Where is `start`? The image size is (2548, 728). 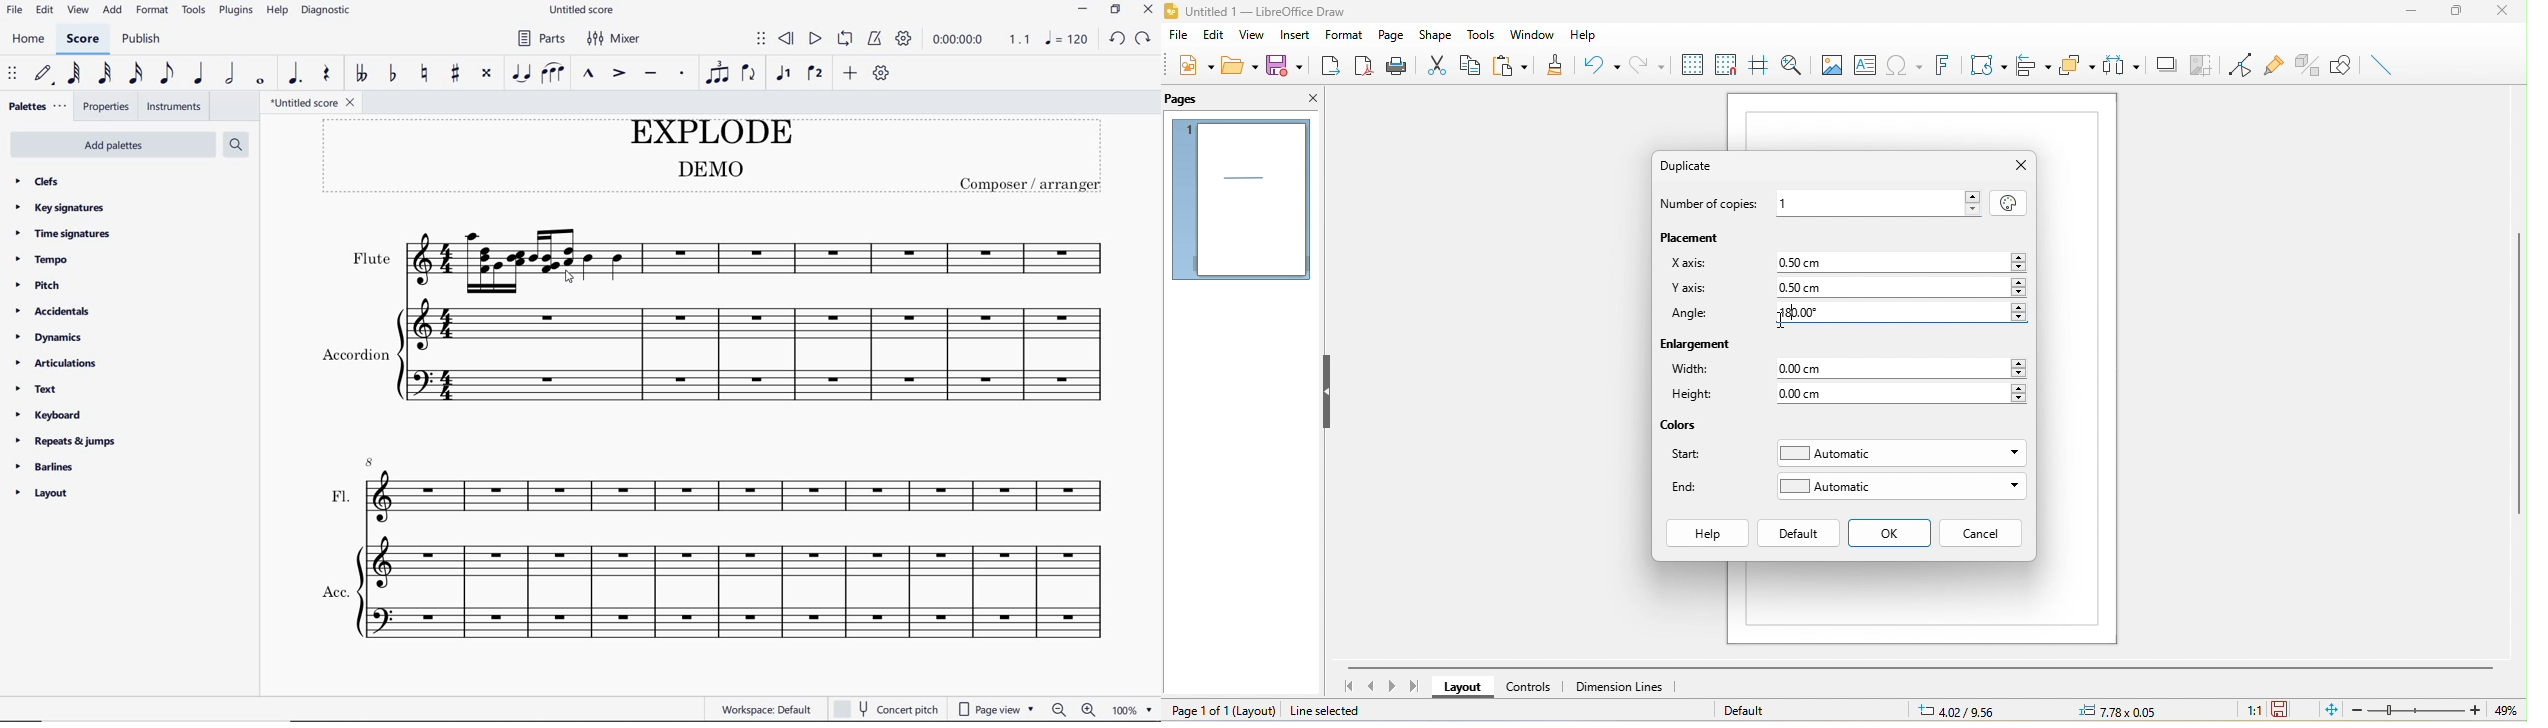
start is located at coordinates (1693, 458).